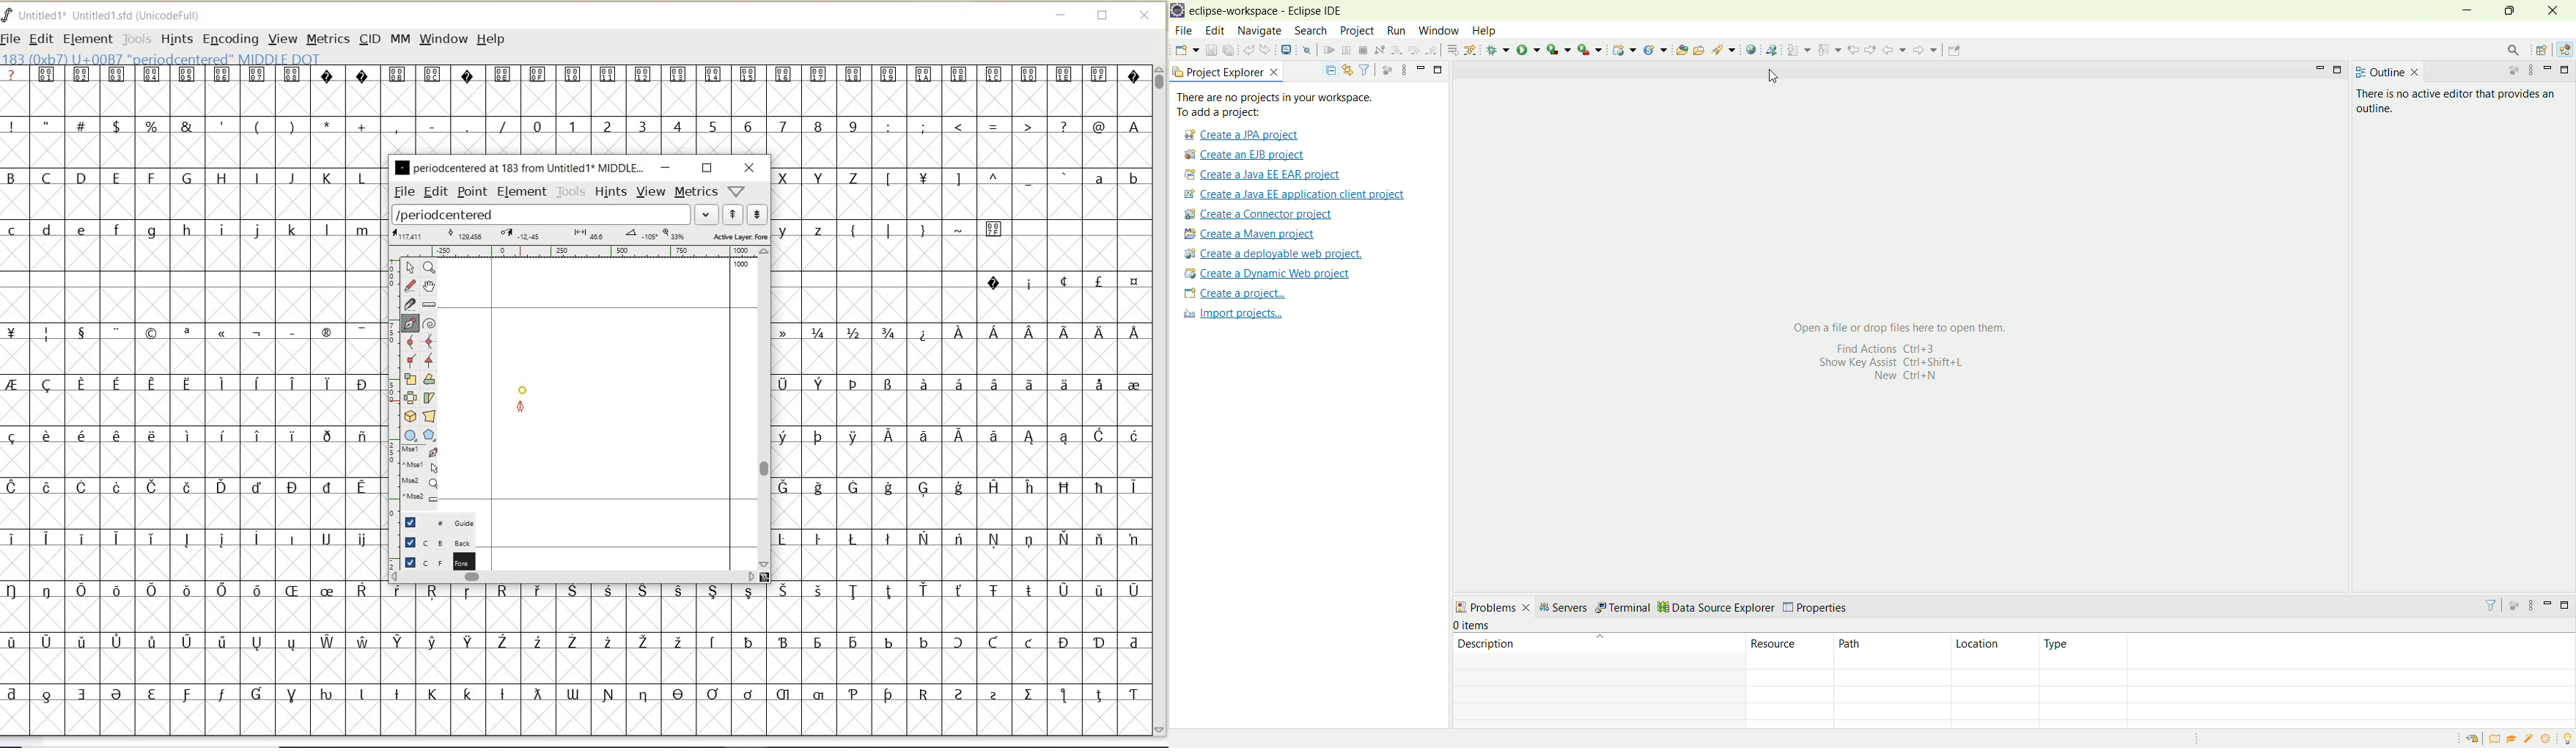  I want to click on special characters, so click(944, 235).